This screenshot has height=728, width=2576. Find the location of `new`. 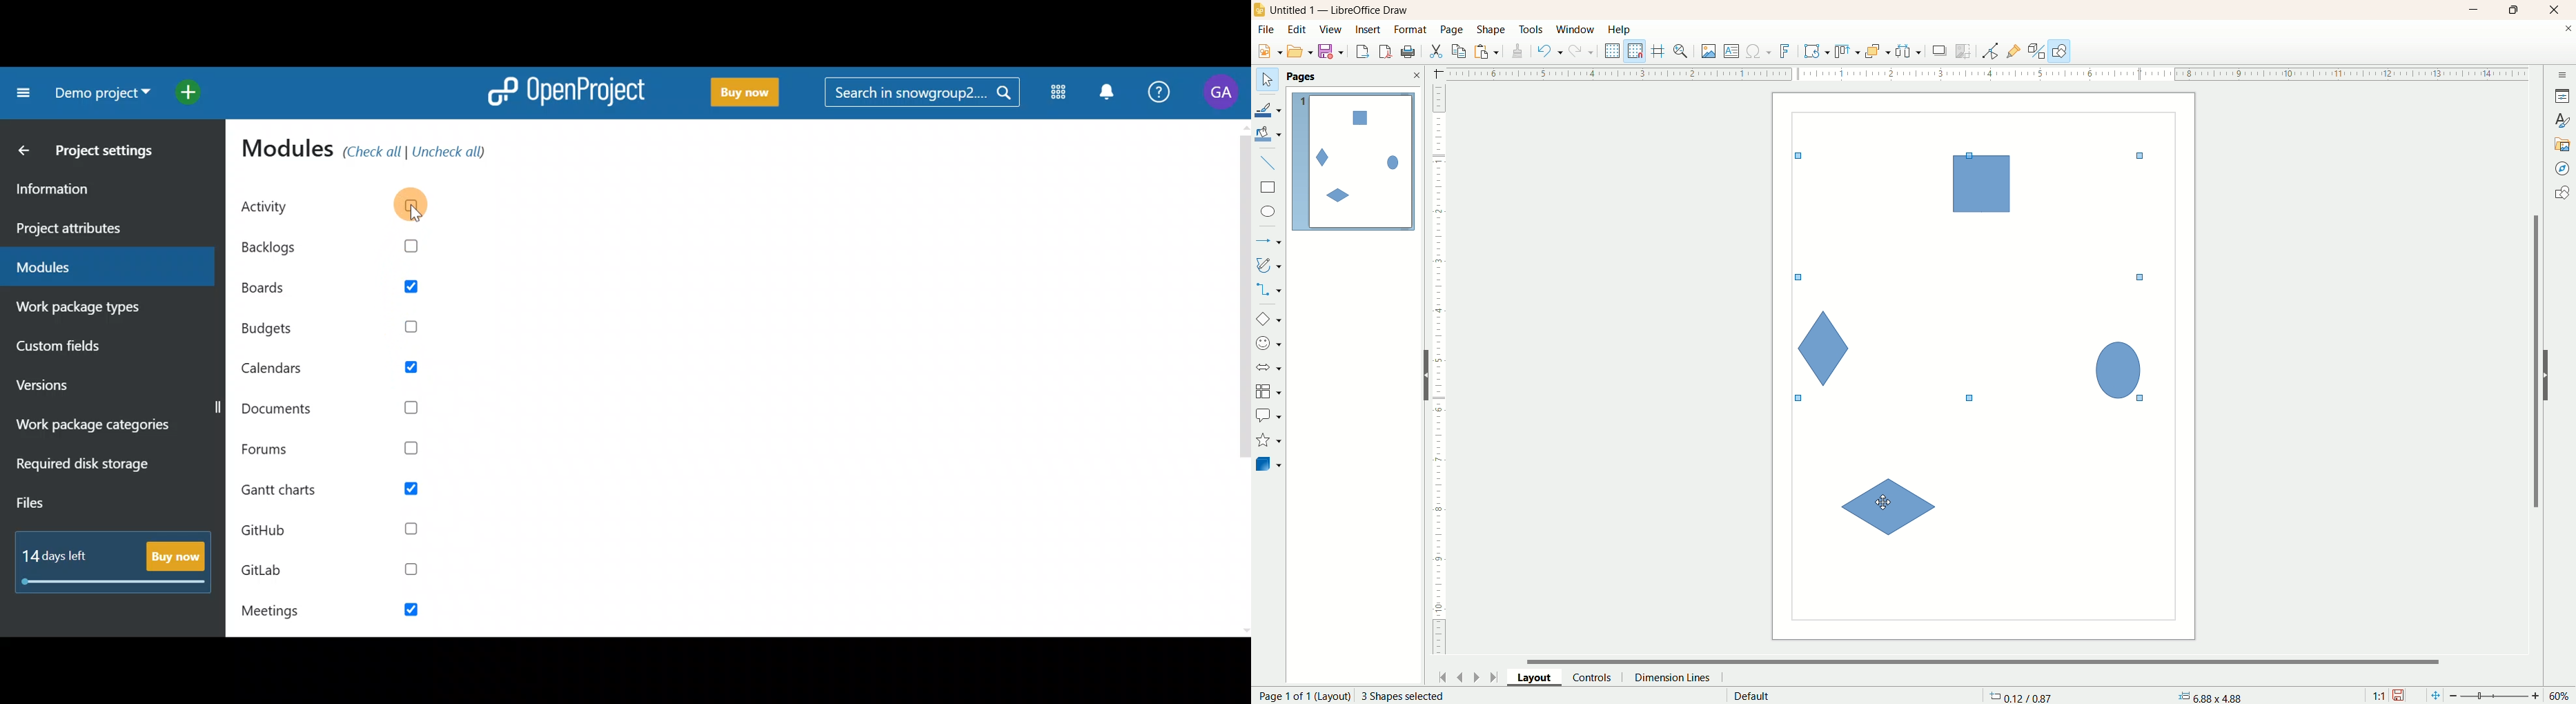

new is located at coordinates (1267, 52).